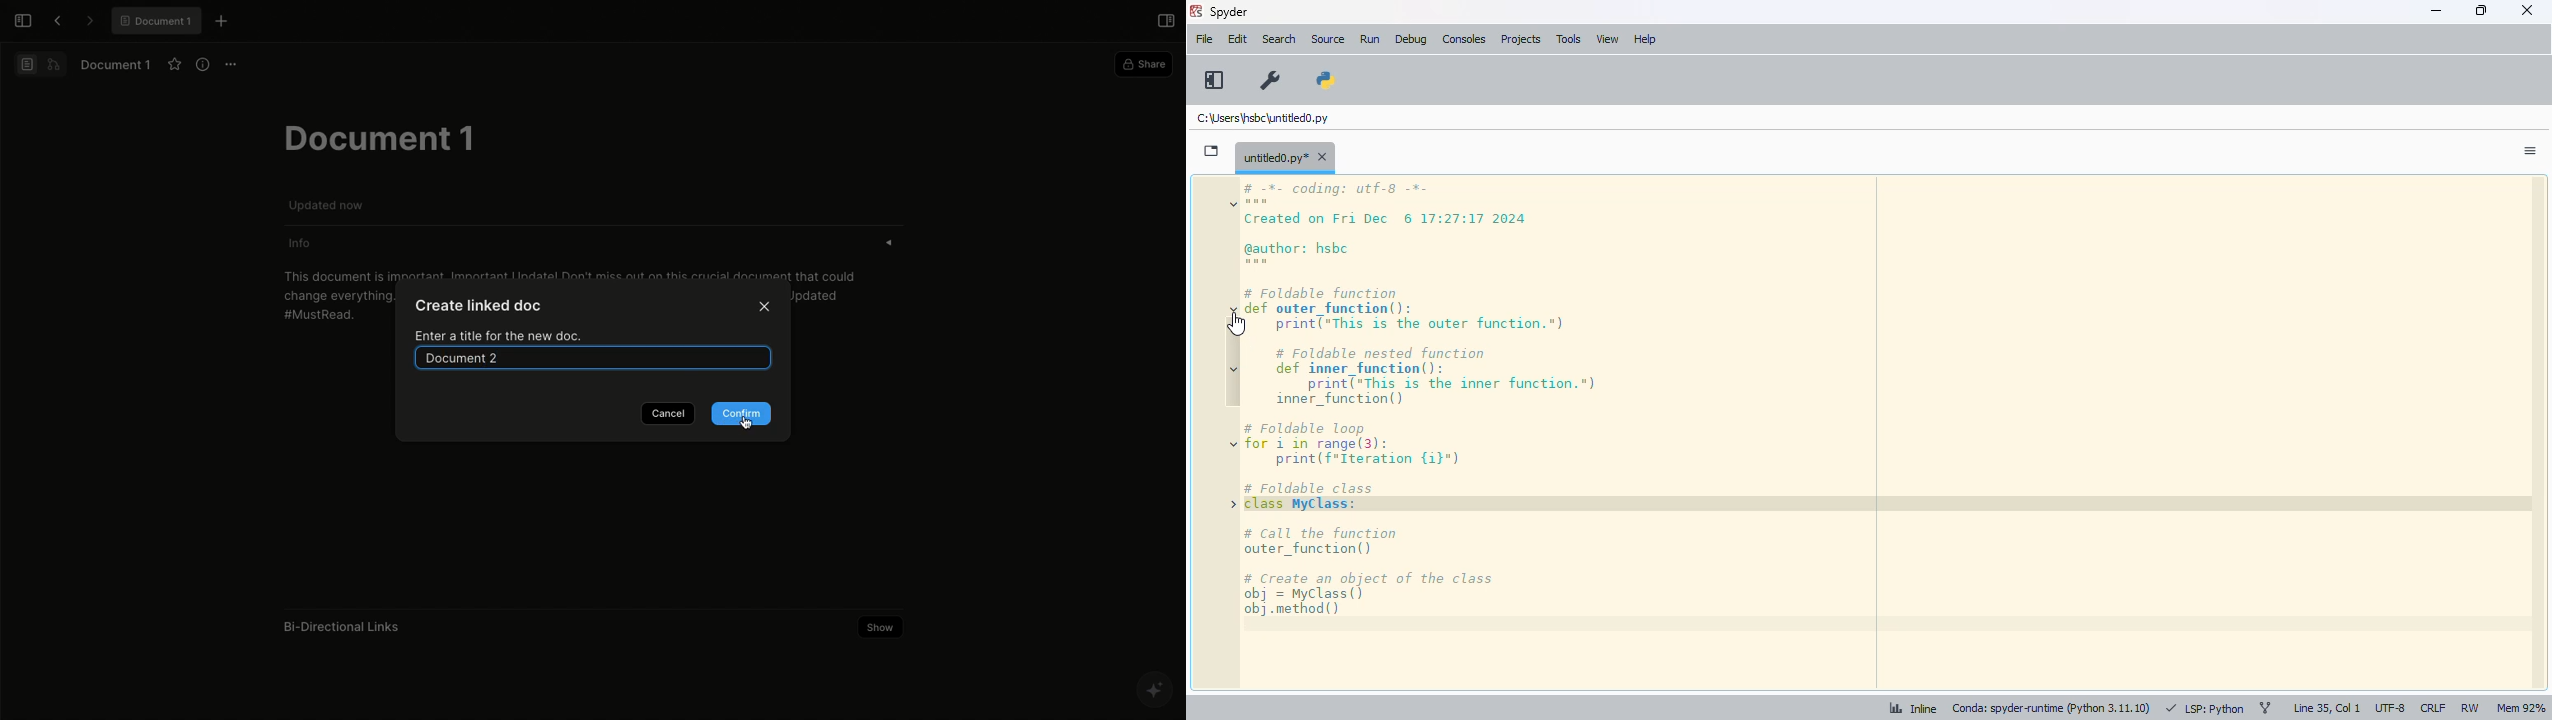 Image resolution: width=2576 pixels, height=728 pixels. What do you see at coordinates (2481, 10) in the screenshot?
I see `maximize` at bounding box center [2481, 10].